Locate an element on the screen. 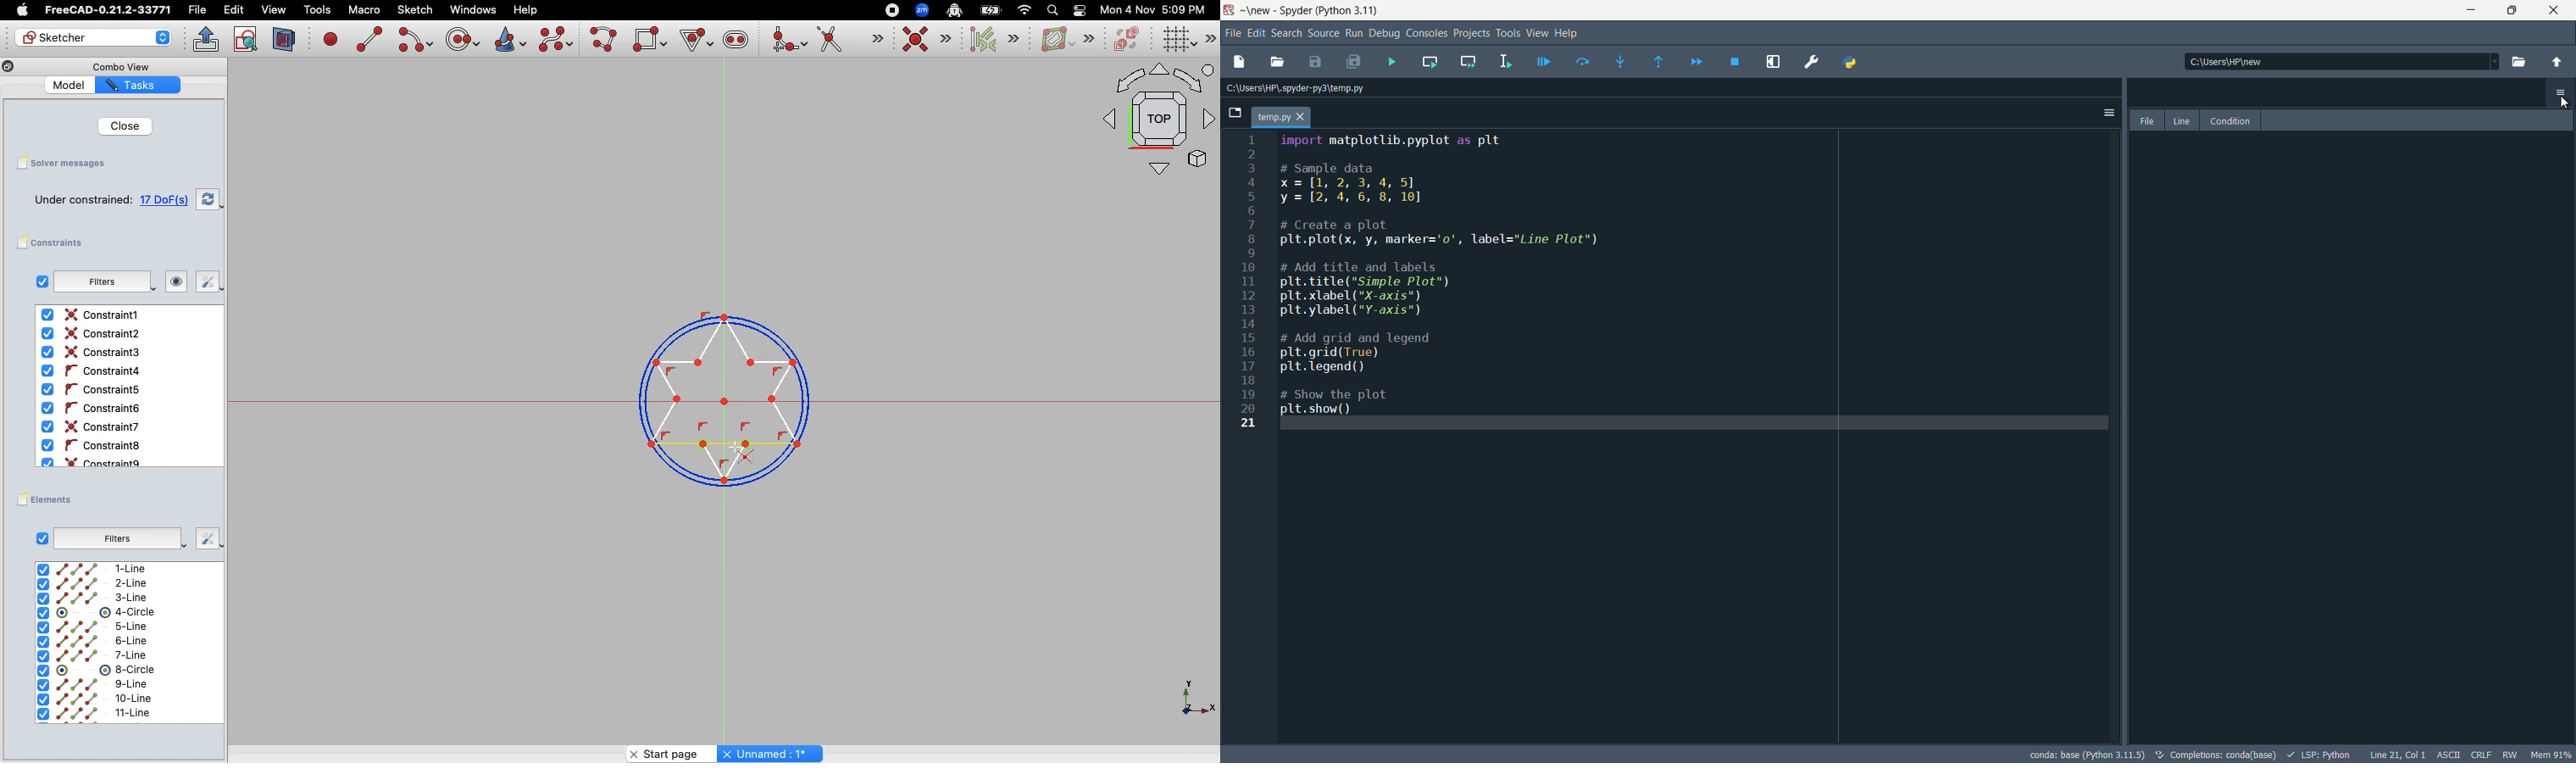  2-Line is located at coordinates (103, 583).